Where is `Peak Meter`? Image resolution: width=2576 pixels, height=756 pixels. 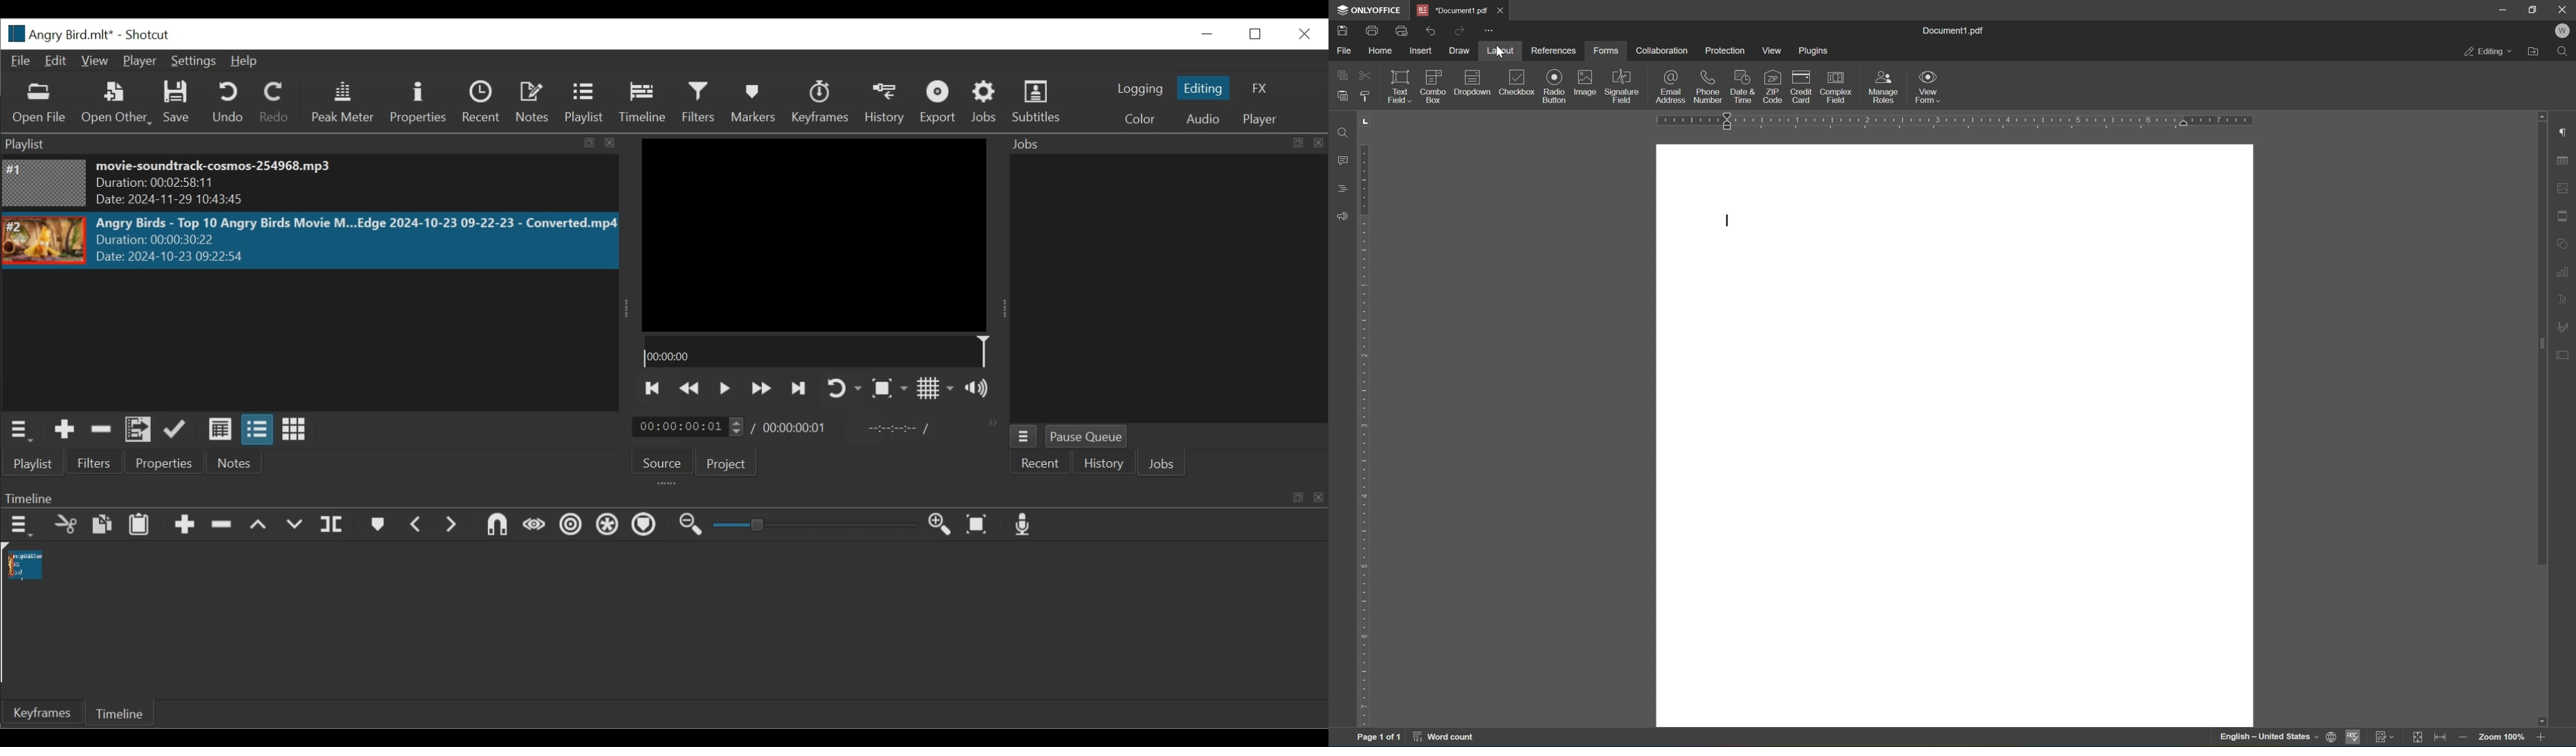
Peak Meter is located at coordinates (342, 104).